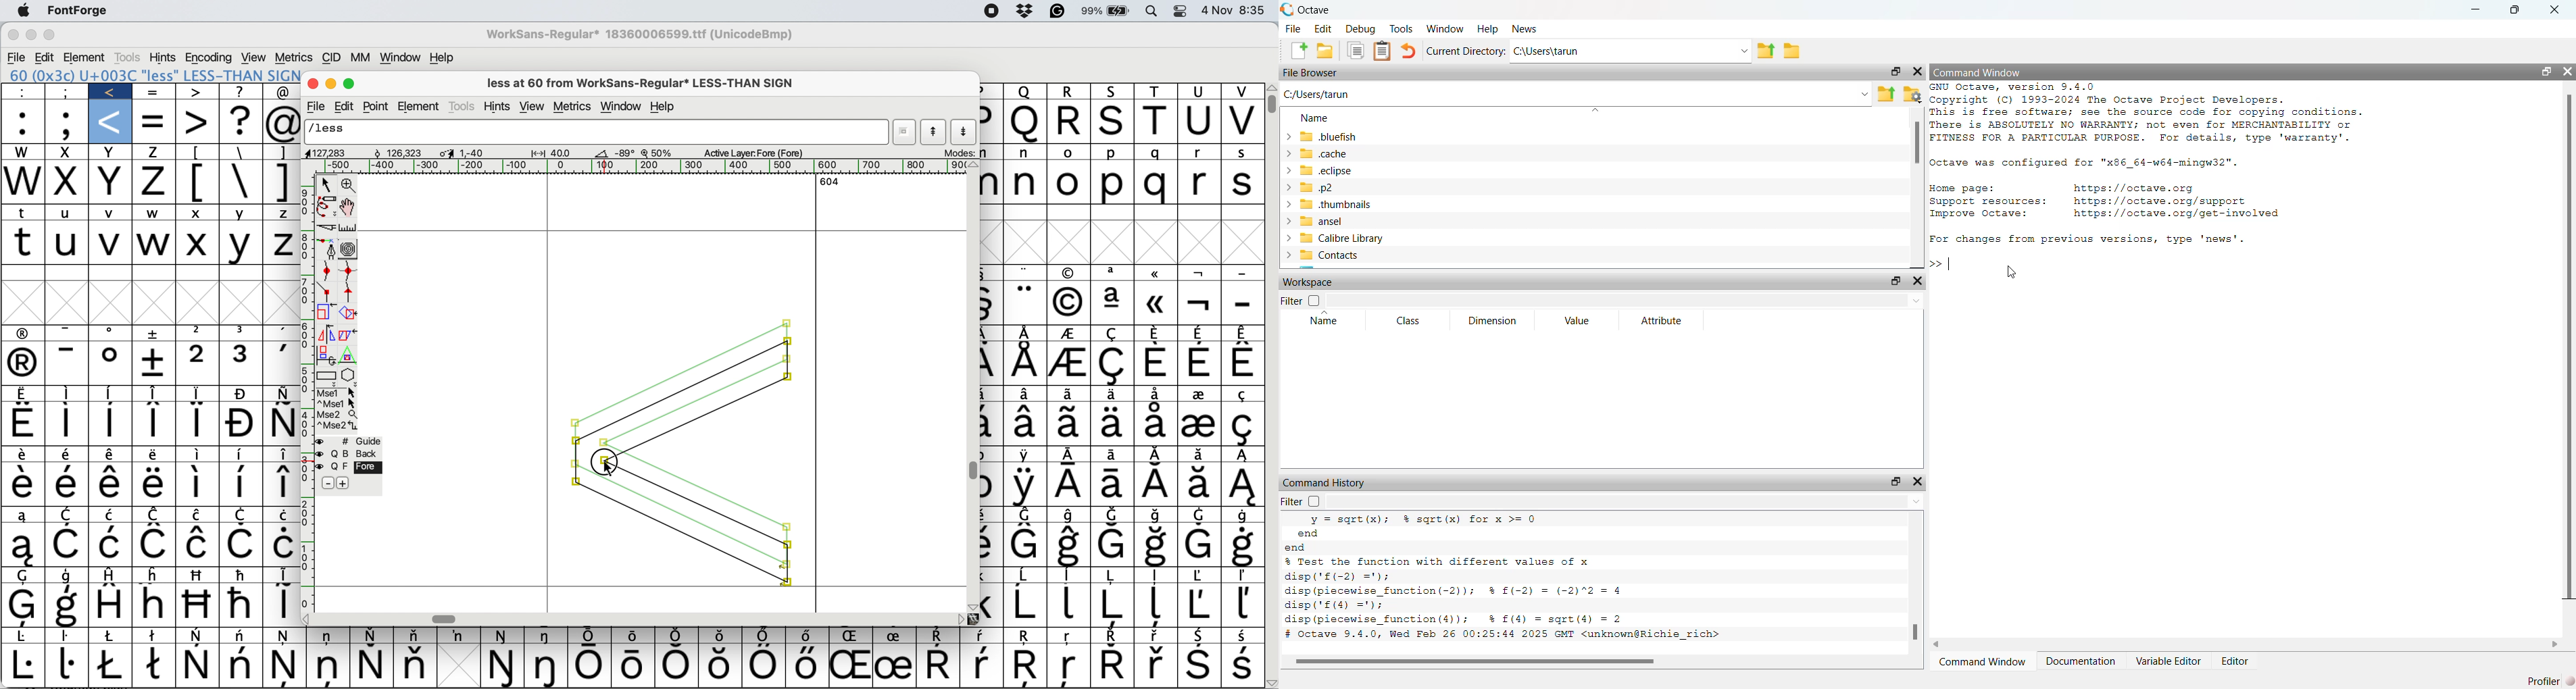 The image size is (2576, 700). I want to click on Symbol, so click(1201, 394).